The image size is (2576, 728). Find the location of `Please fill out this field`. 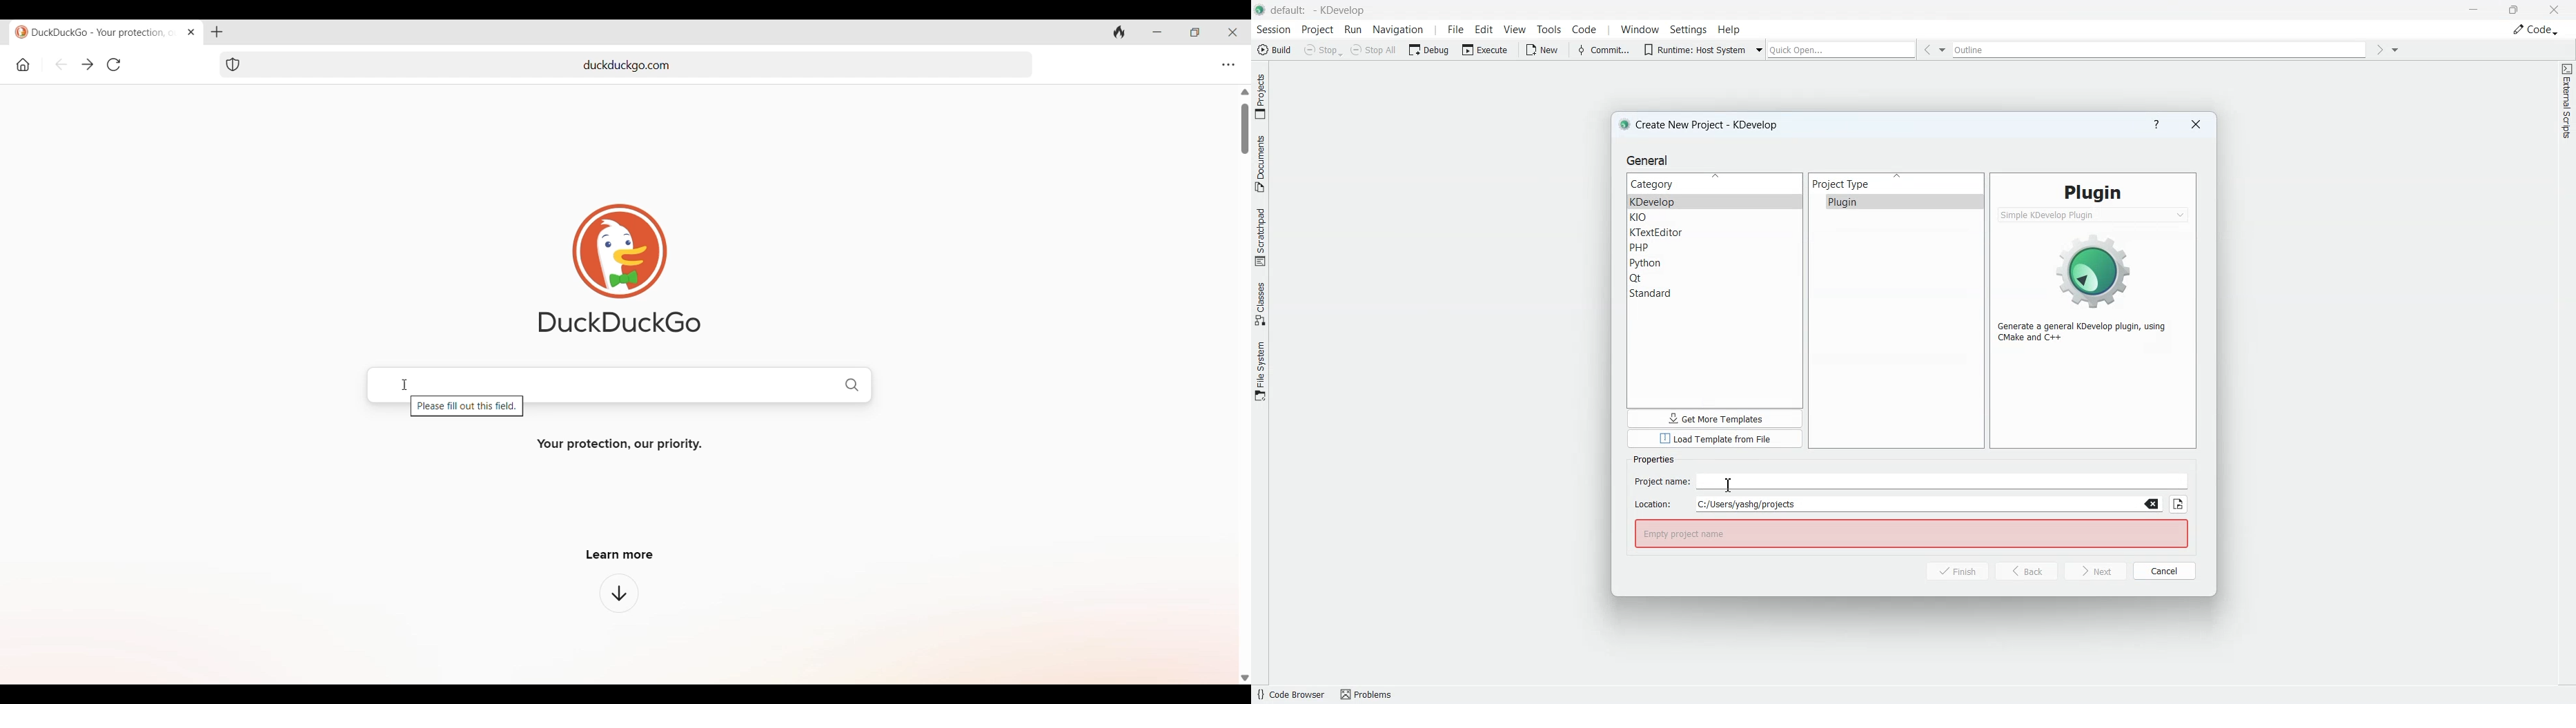

Please fill out this field is located at coordinates (467, 408).